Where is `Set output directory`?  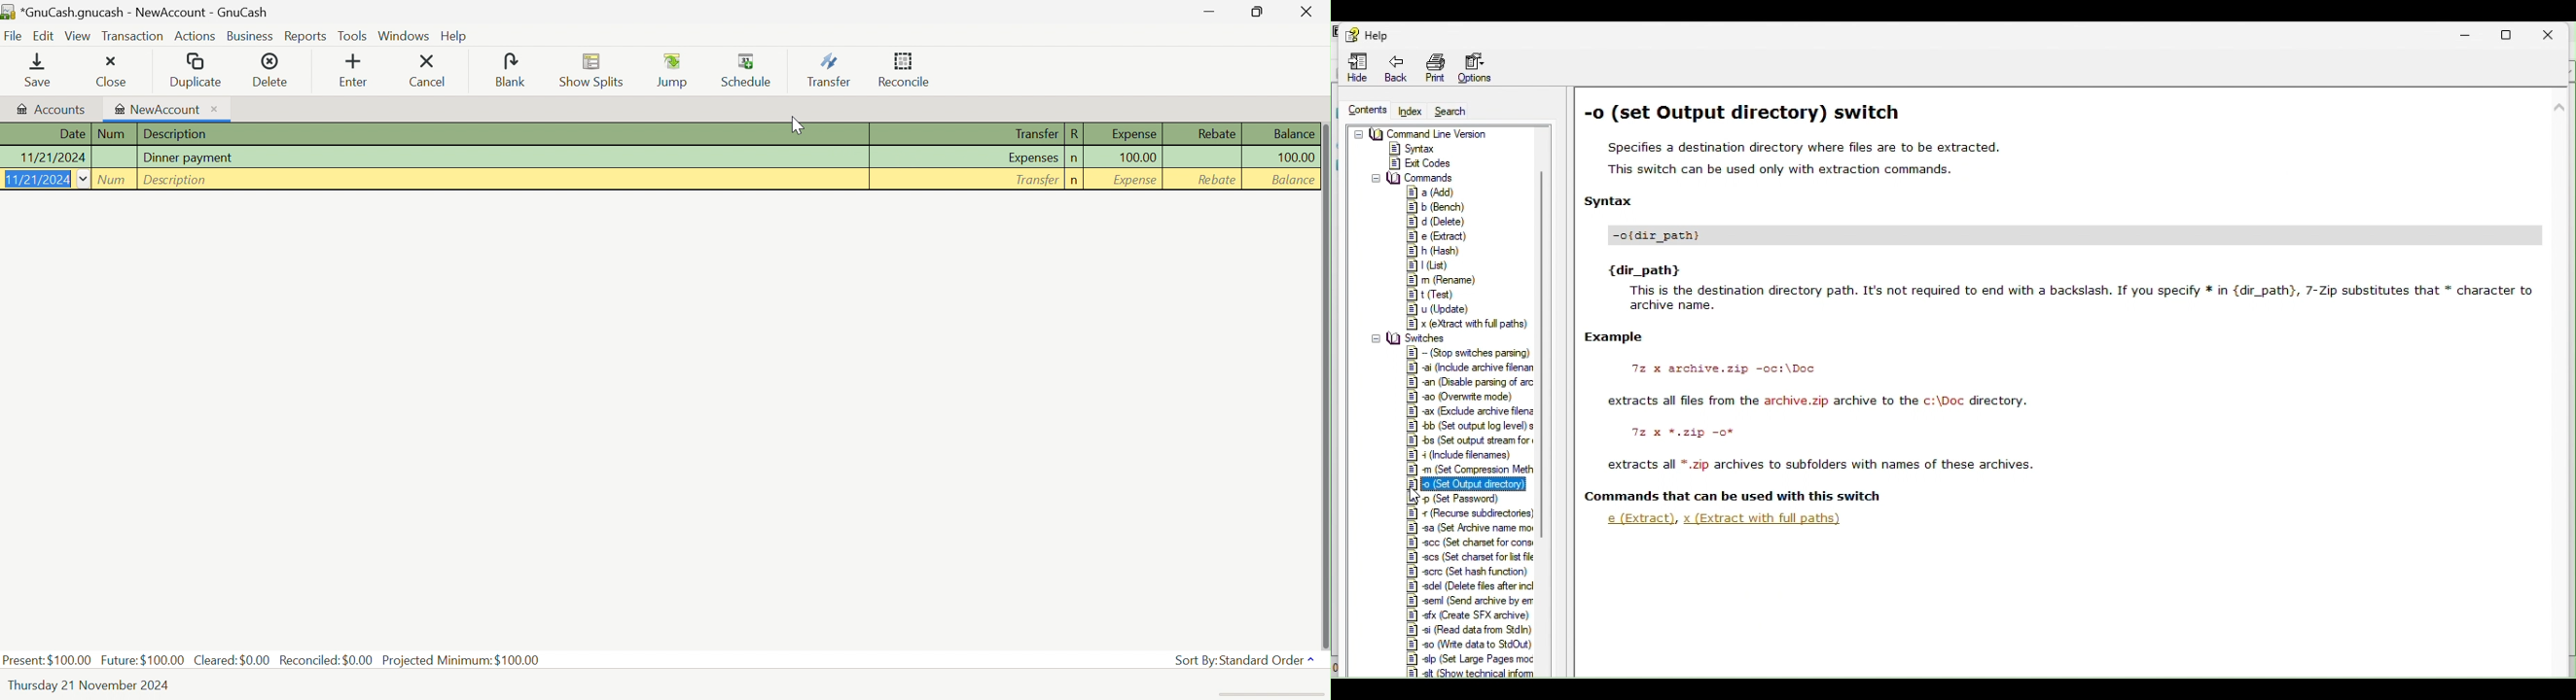 Set output directory is located at coordinates (1465, 483).